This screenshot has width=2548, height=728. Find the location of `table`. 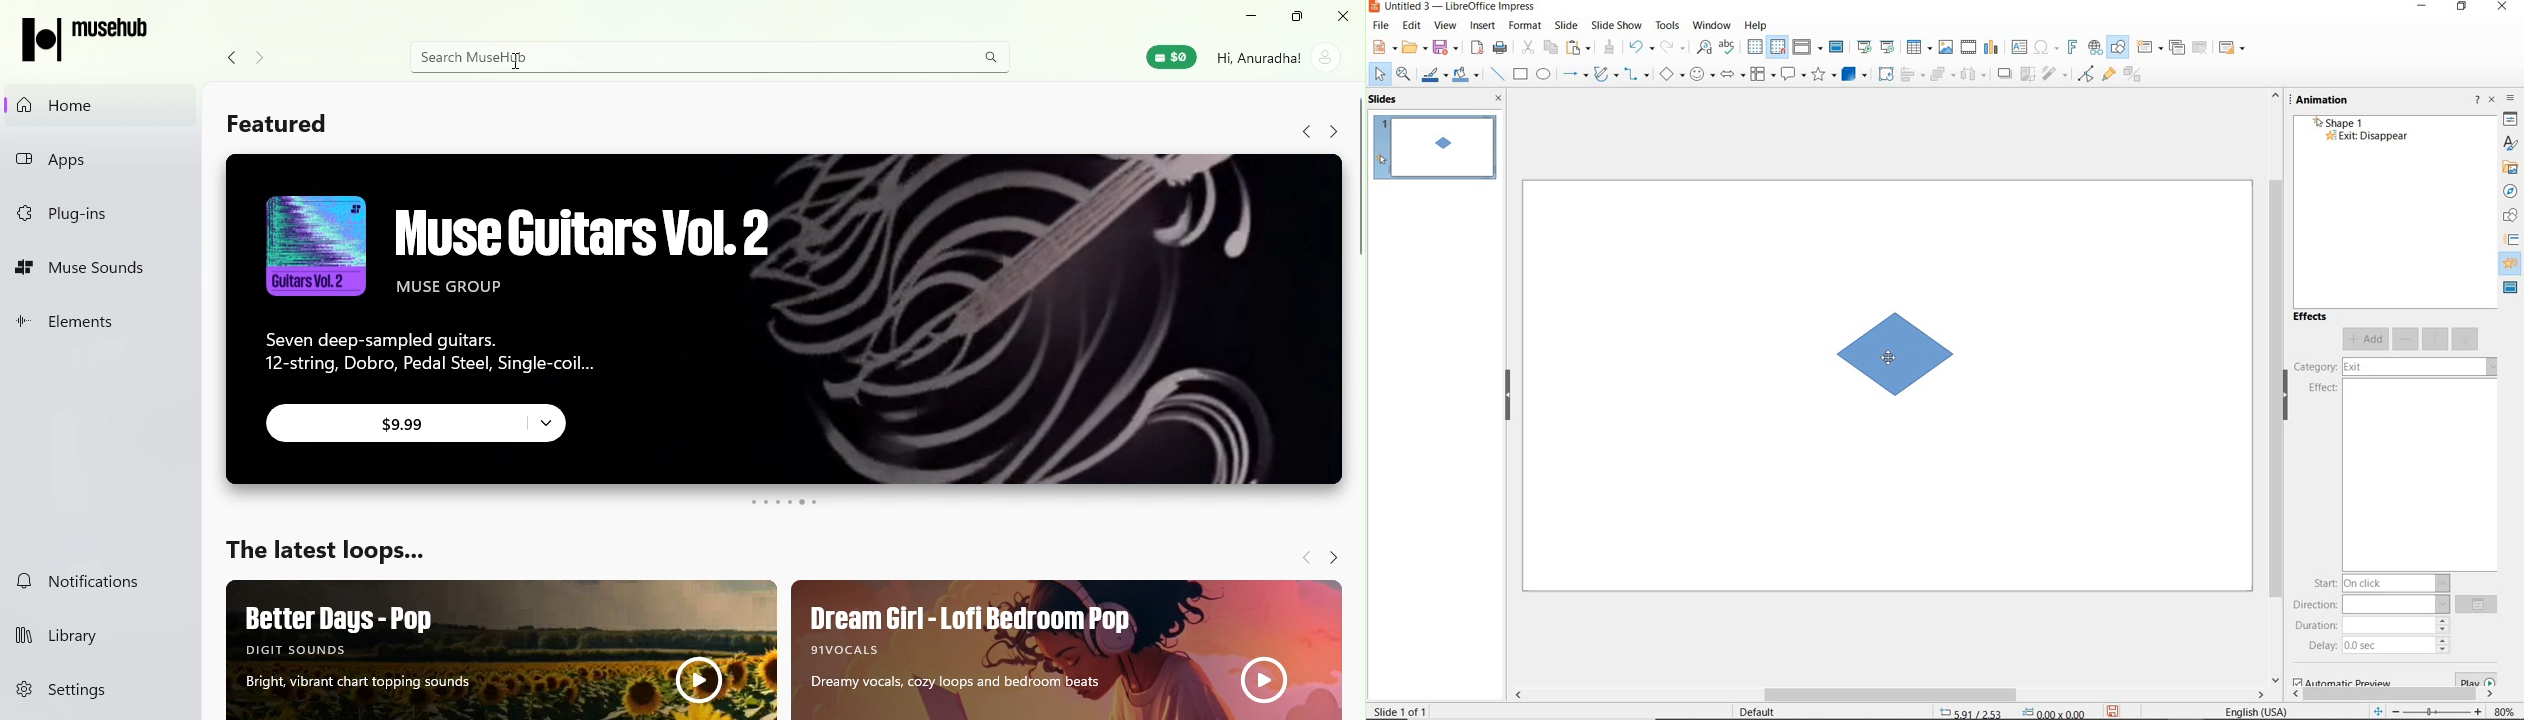

table is located at coordinates (1920, 48).